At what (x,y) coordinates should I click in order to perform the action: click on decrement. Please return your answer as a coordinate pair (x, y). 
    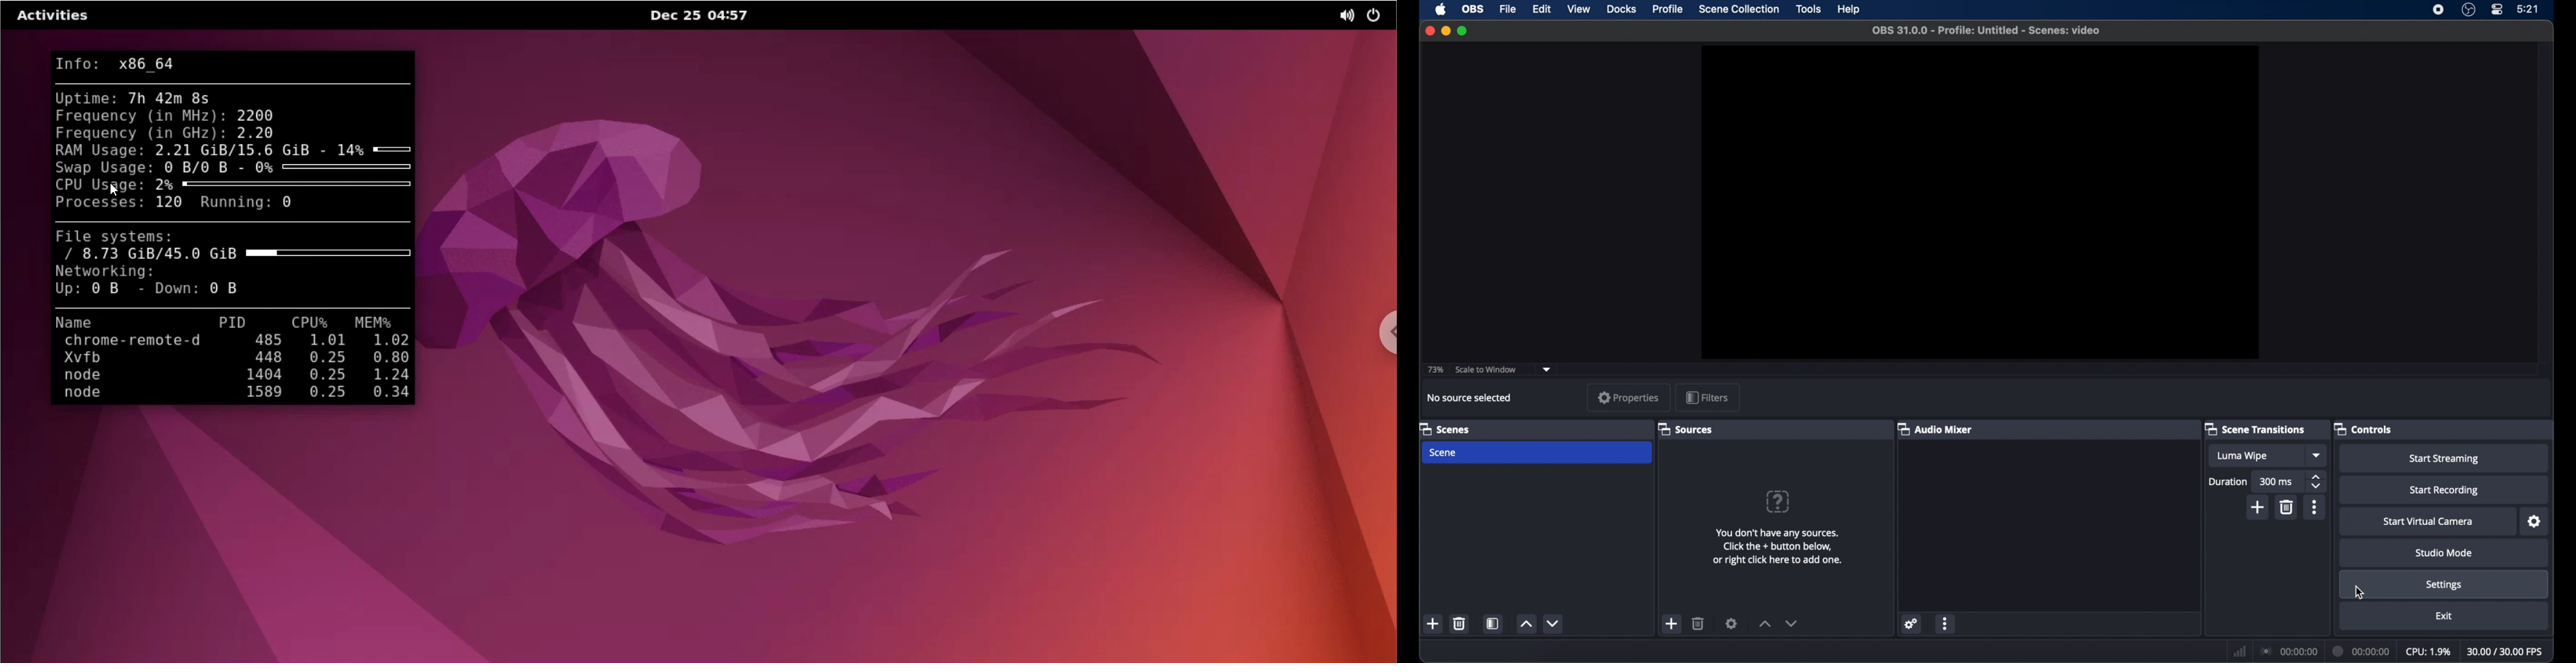
    Looking at the image, I should click on (1555, 623).